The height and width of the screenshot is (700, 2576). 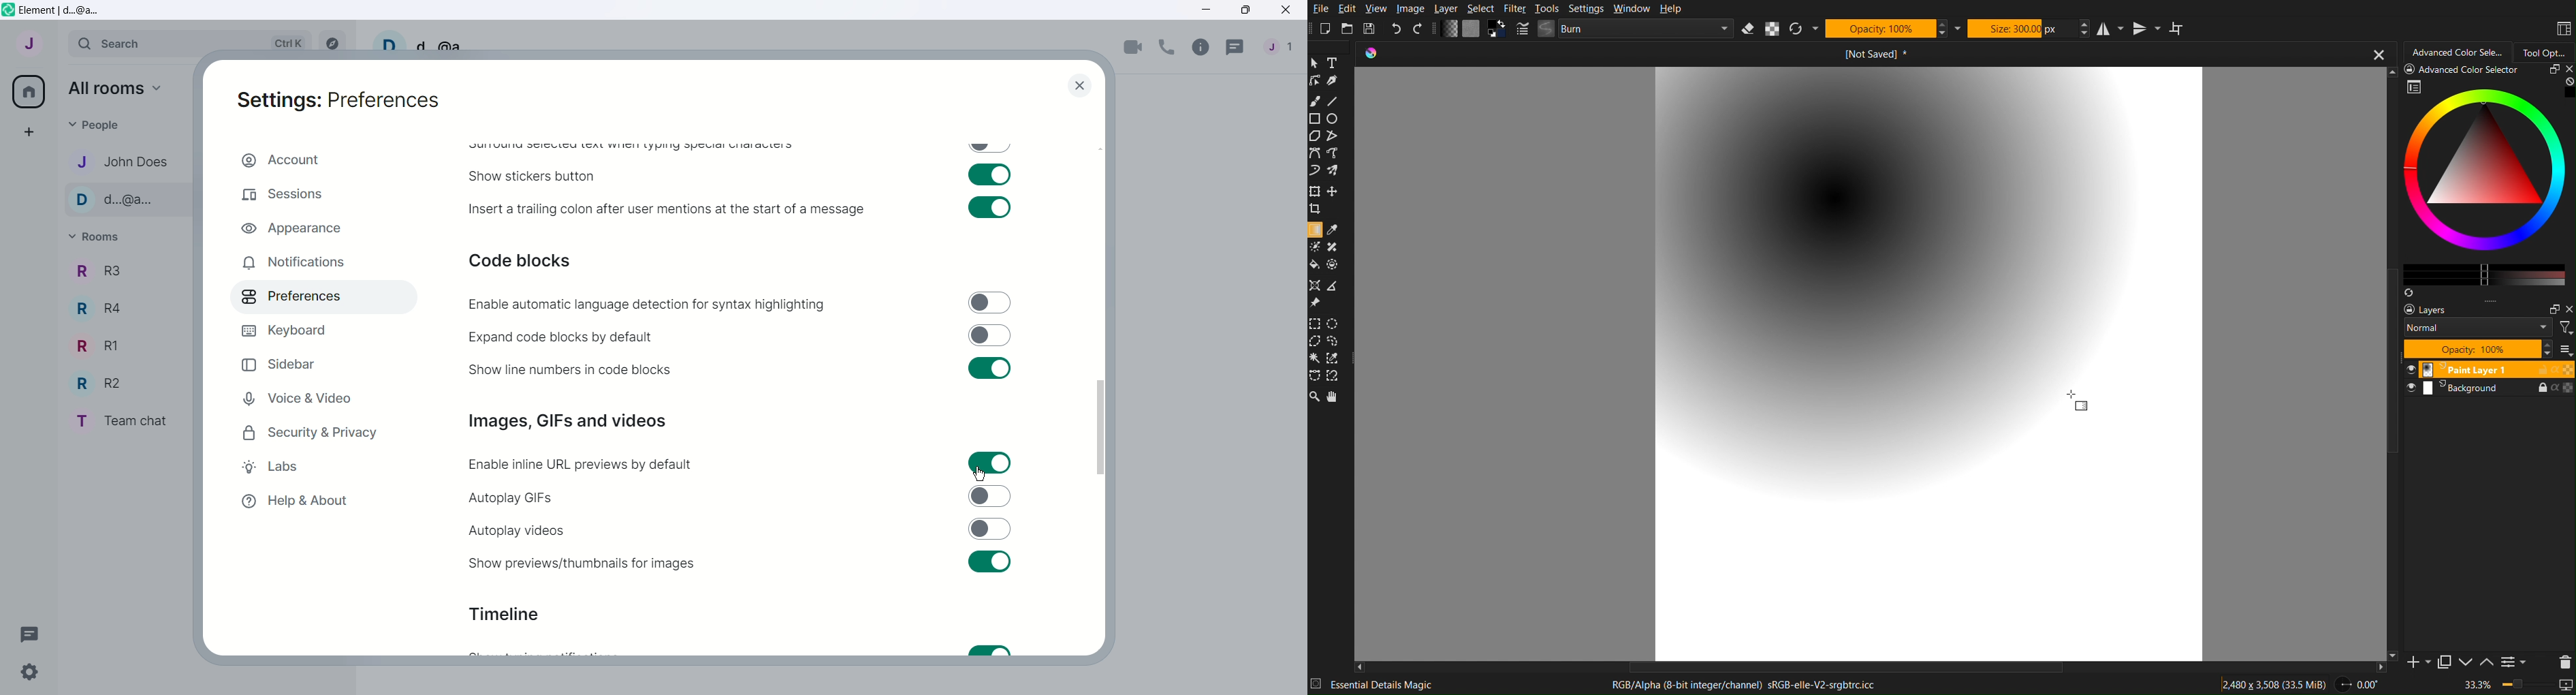 I want to click on Toggle switch on for insert a trailing colon after user mentions at the start of a message, so click(x=989, y=207).